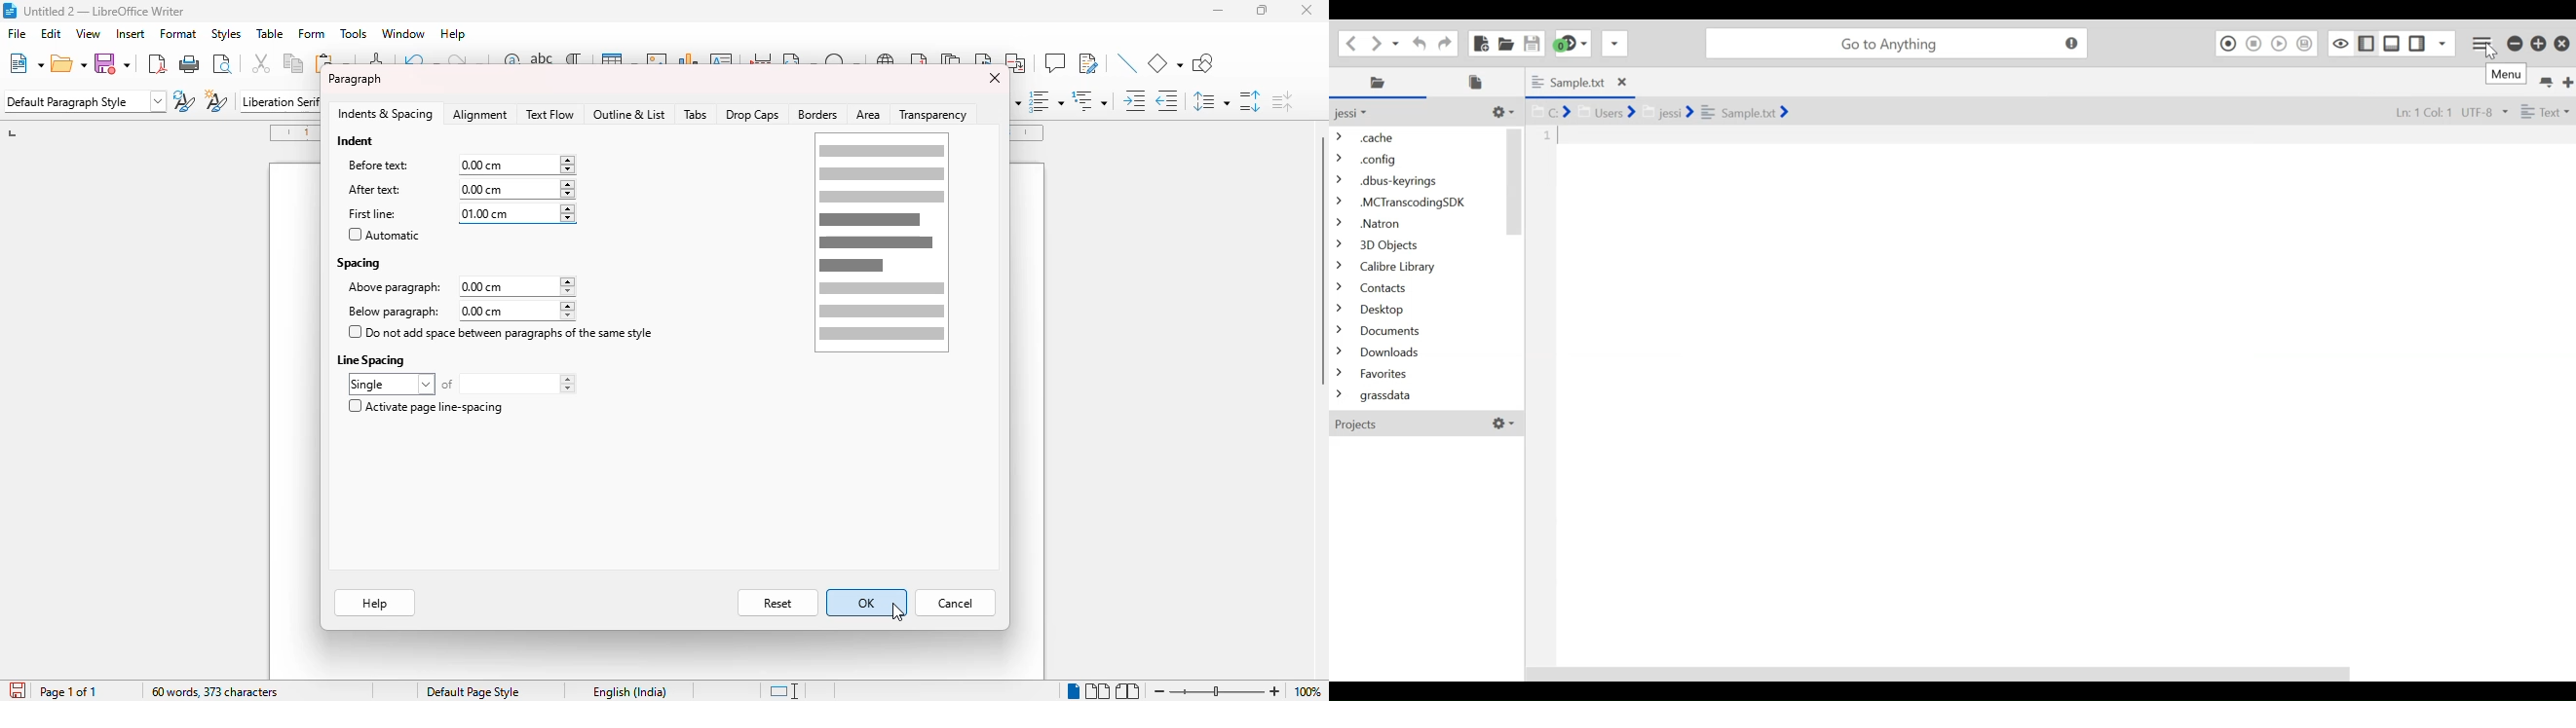  I want to click on insert cross-reference, so click(1017, 63).